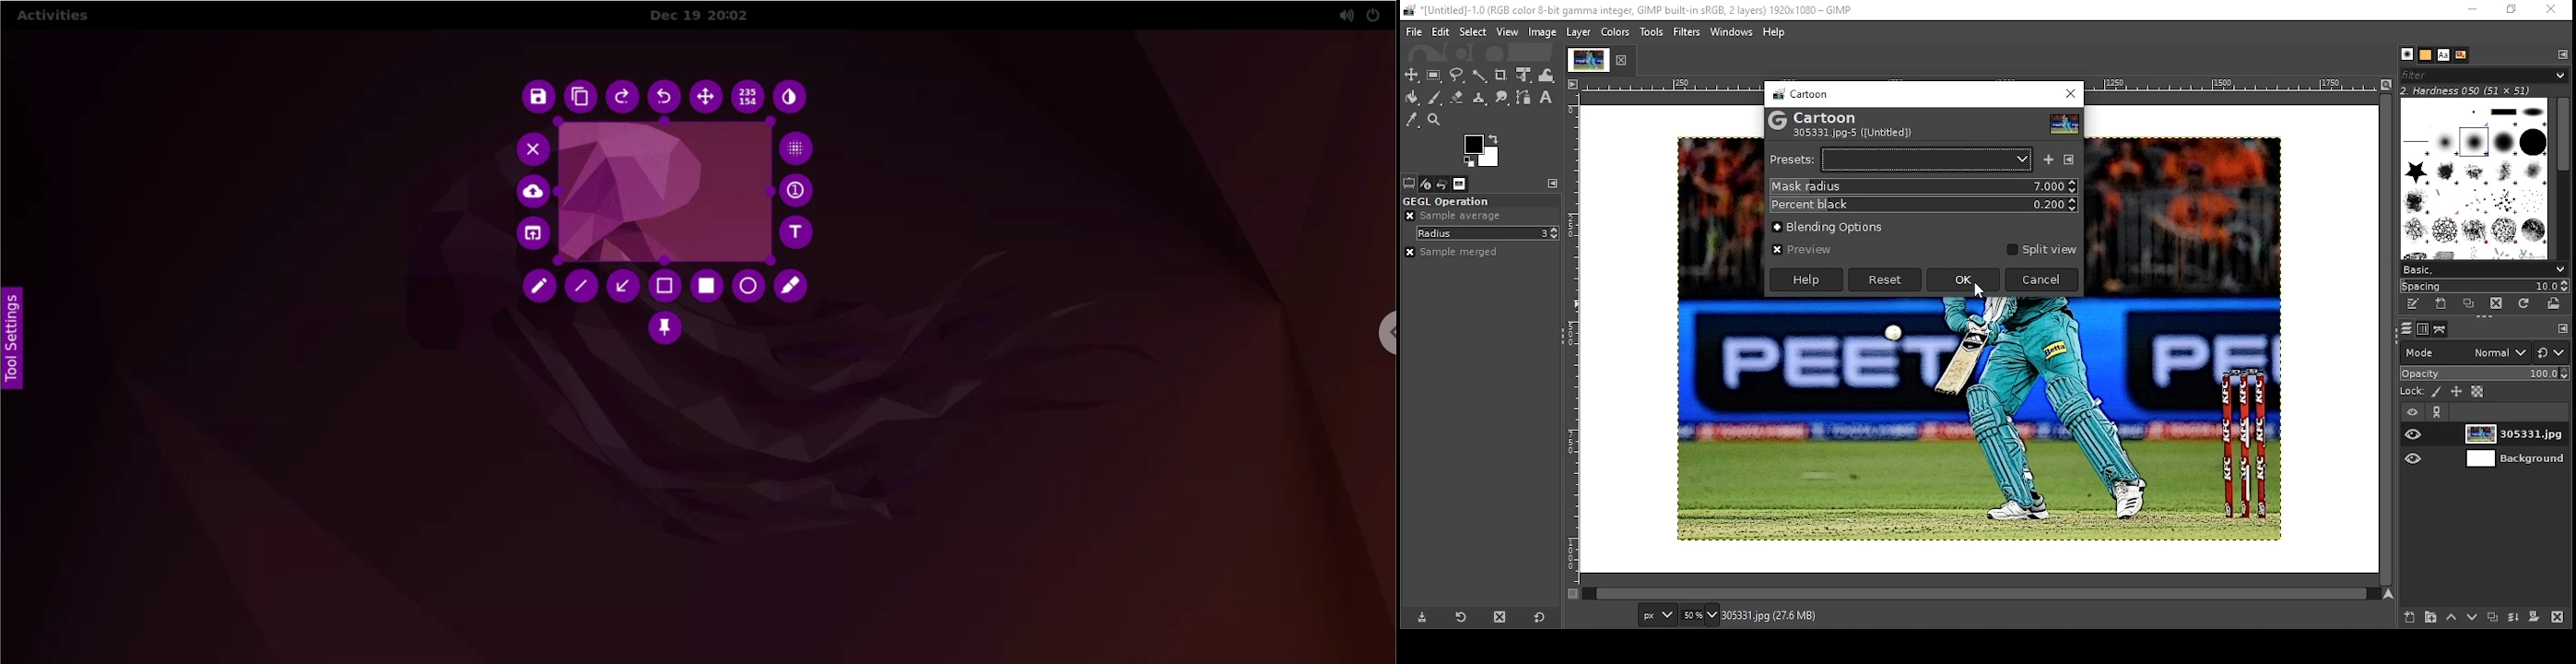  I want to click on close window, so click(2550, 9).